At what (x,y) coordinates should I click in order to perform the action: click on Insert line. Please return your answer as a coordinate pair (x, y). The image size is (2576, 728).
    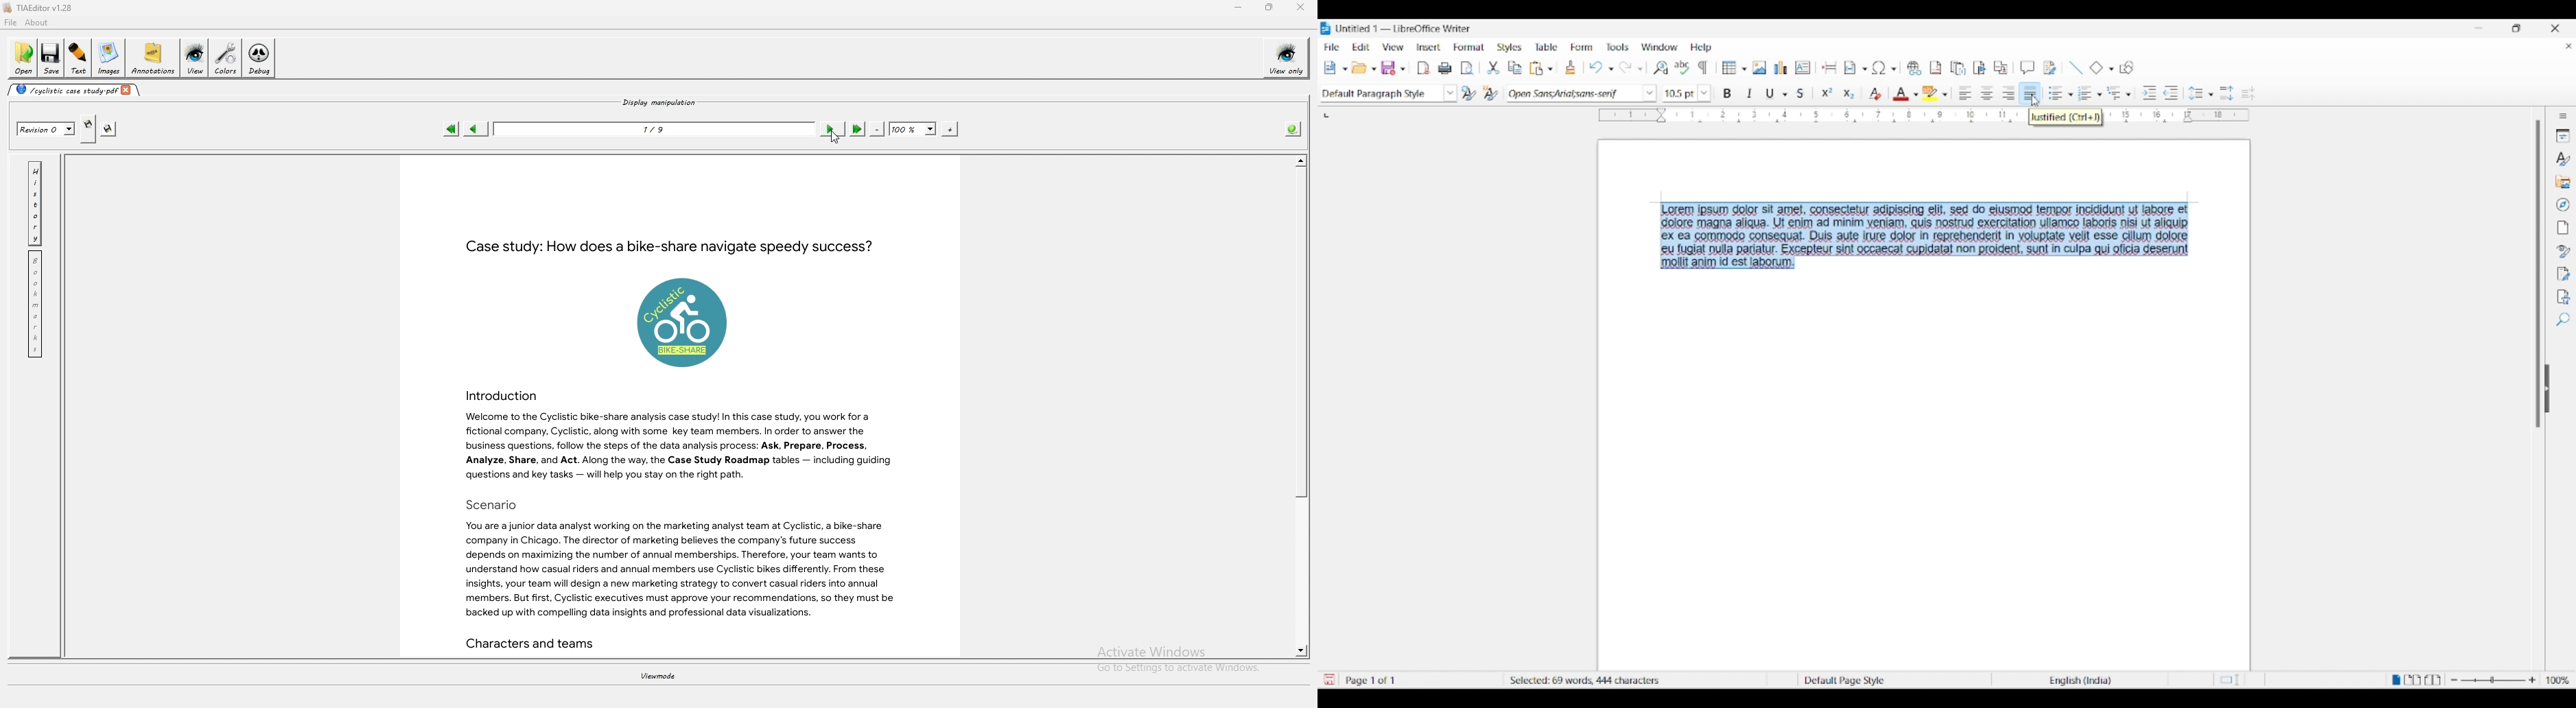
    Looking at the image, I should click on (2076, 68).